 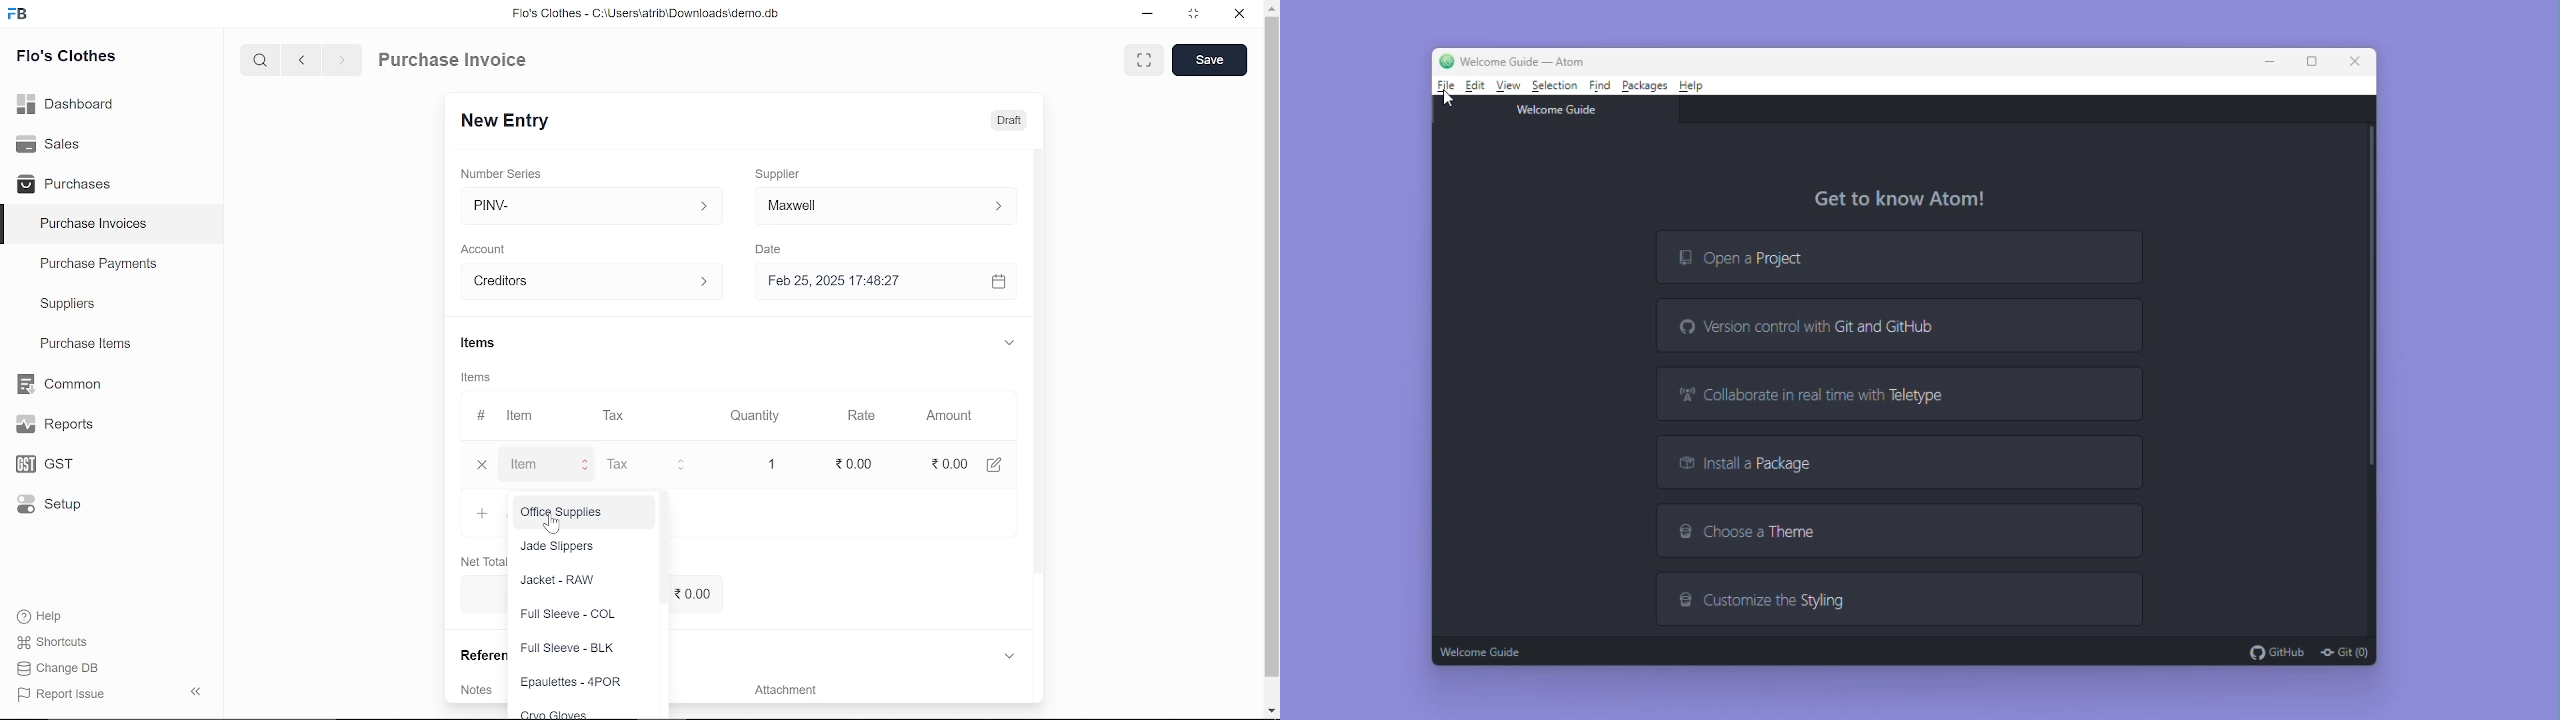 I want to click on creditors, so click(x=596, y=280).